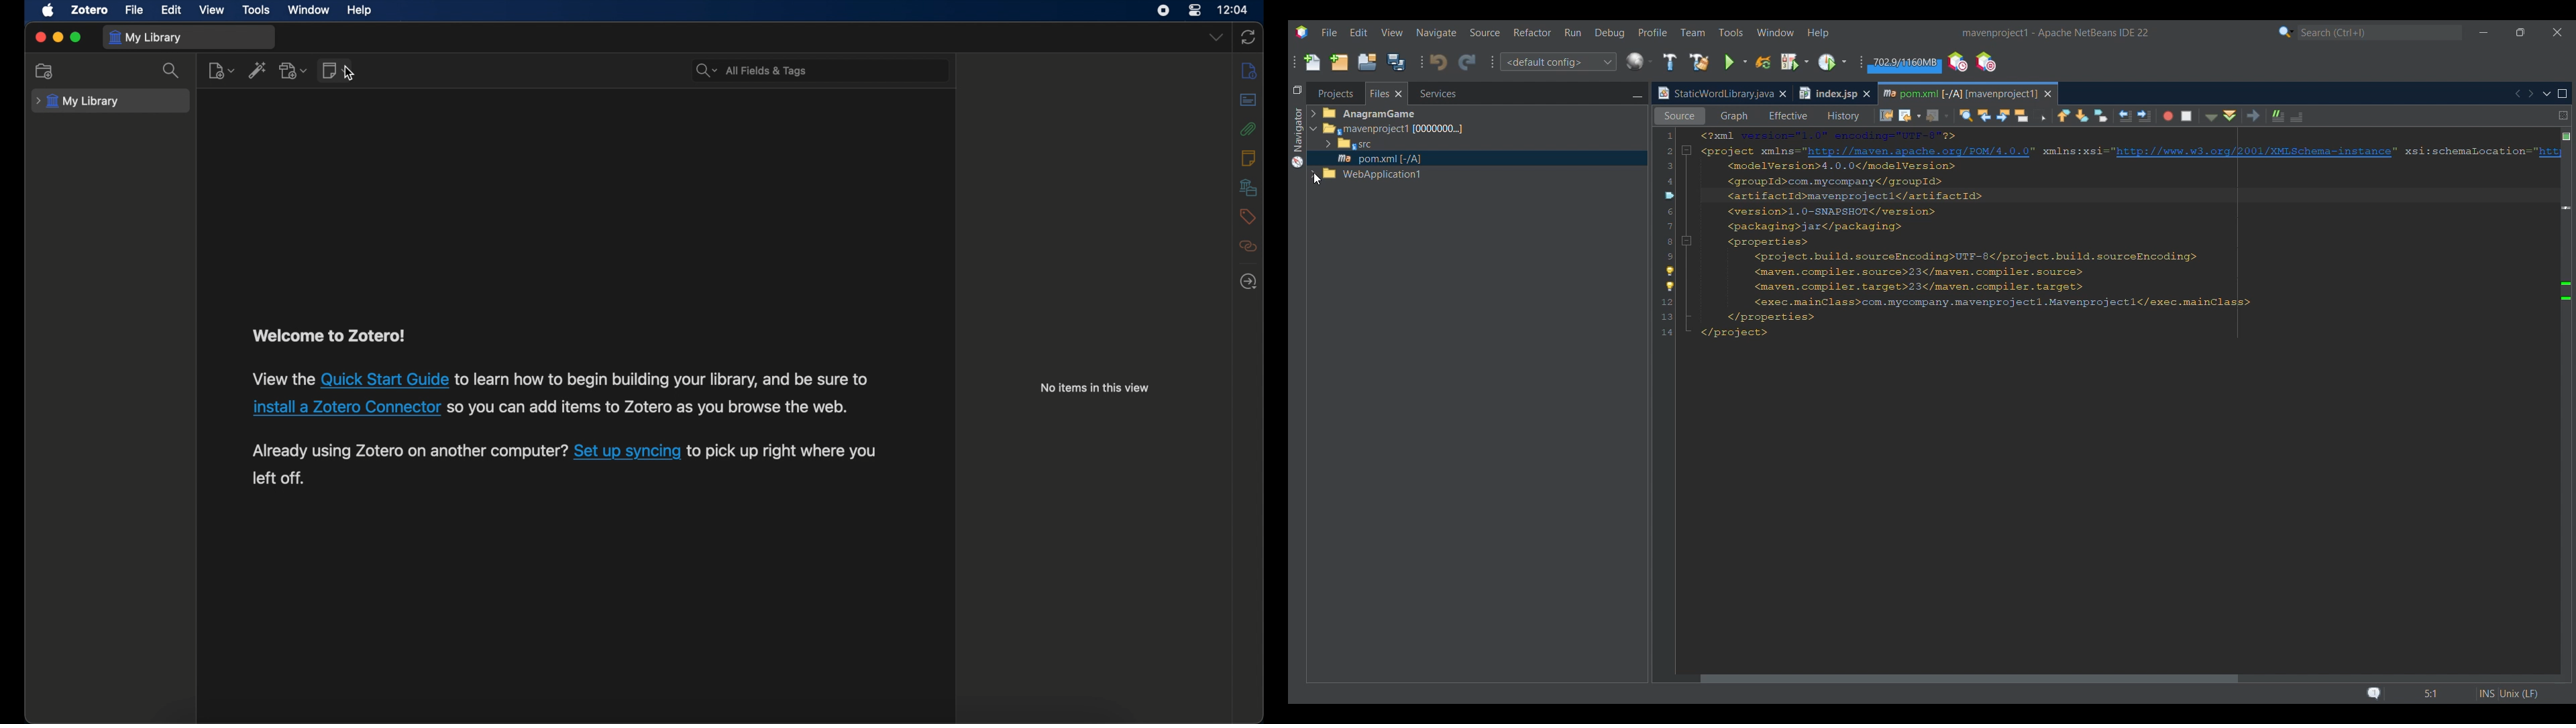 The height and width of the screenshot is (728, 2576). I want to click on time, so click(1232, 10).